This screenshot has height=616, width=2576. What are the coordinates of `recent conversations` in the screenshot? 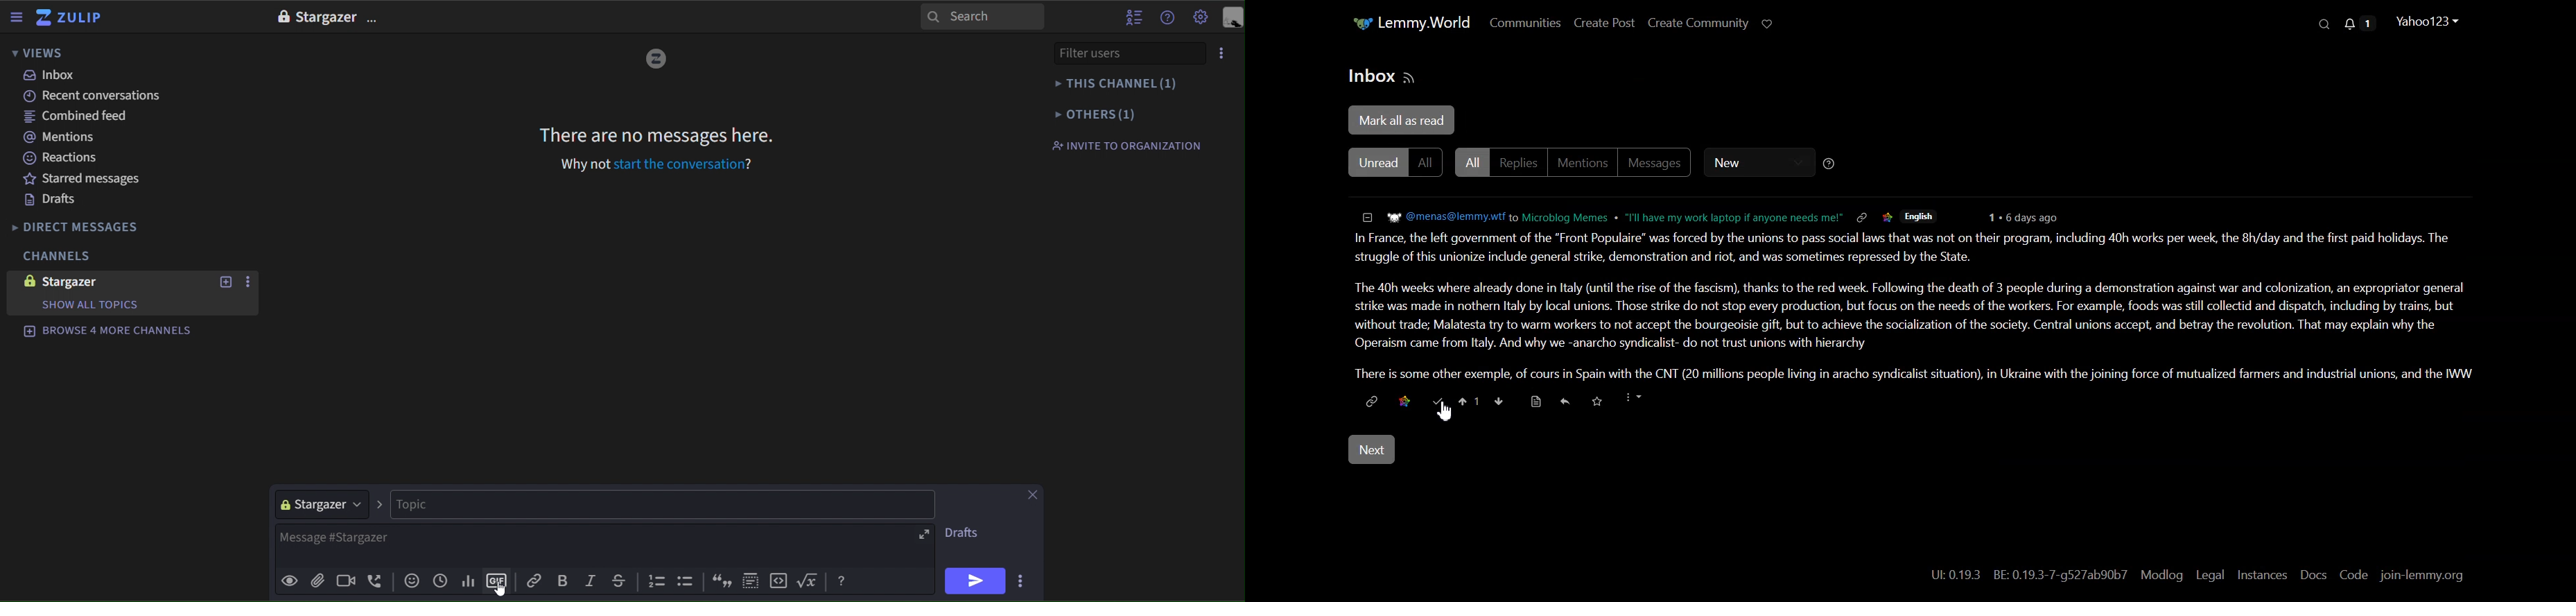 It's located at (97, 96).